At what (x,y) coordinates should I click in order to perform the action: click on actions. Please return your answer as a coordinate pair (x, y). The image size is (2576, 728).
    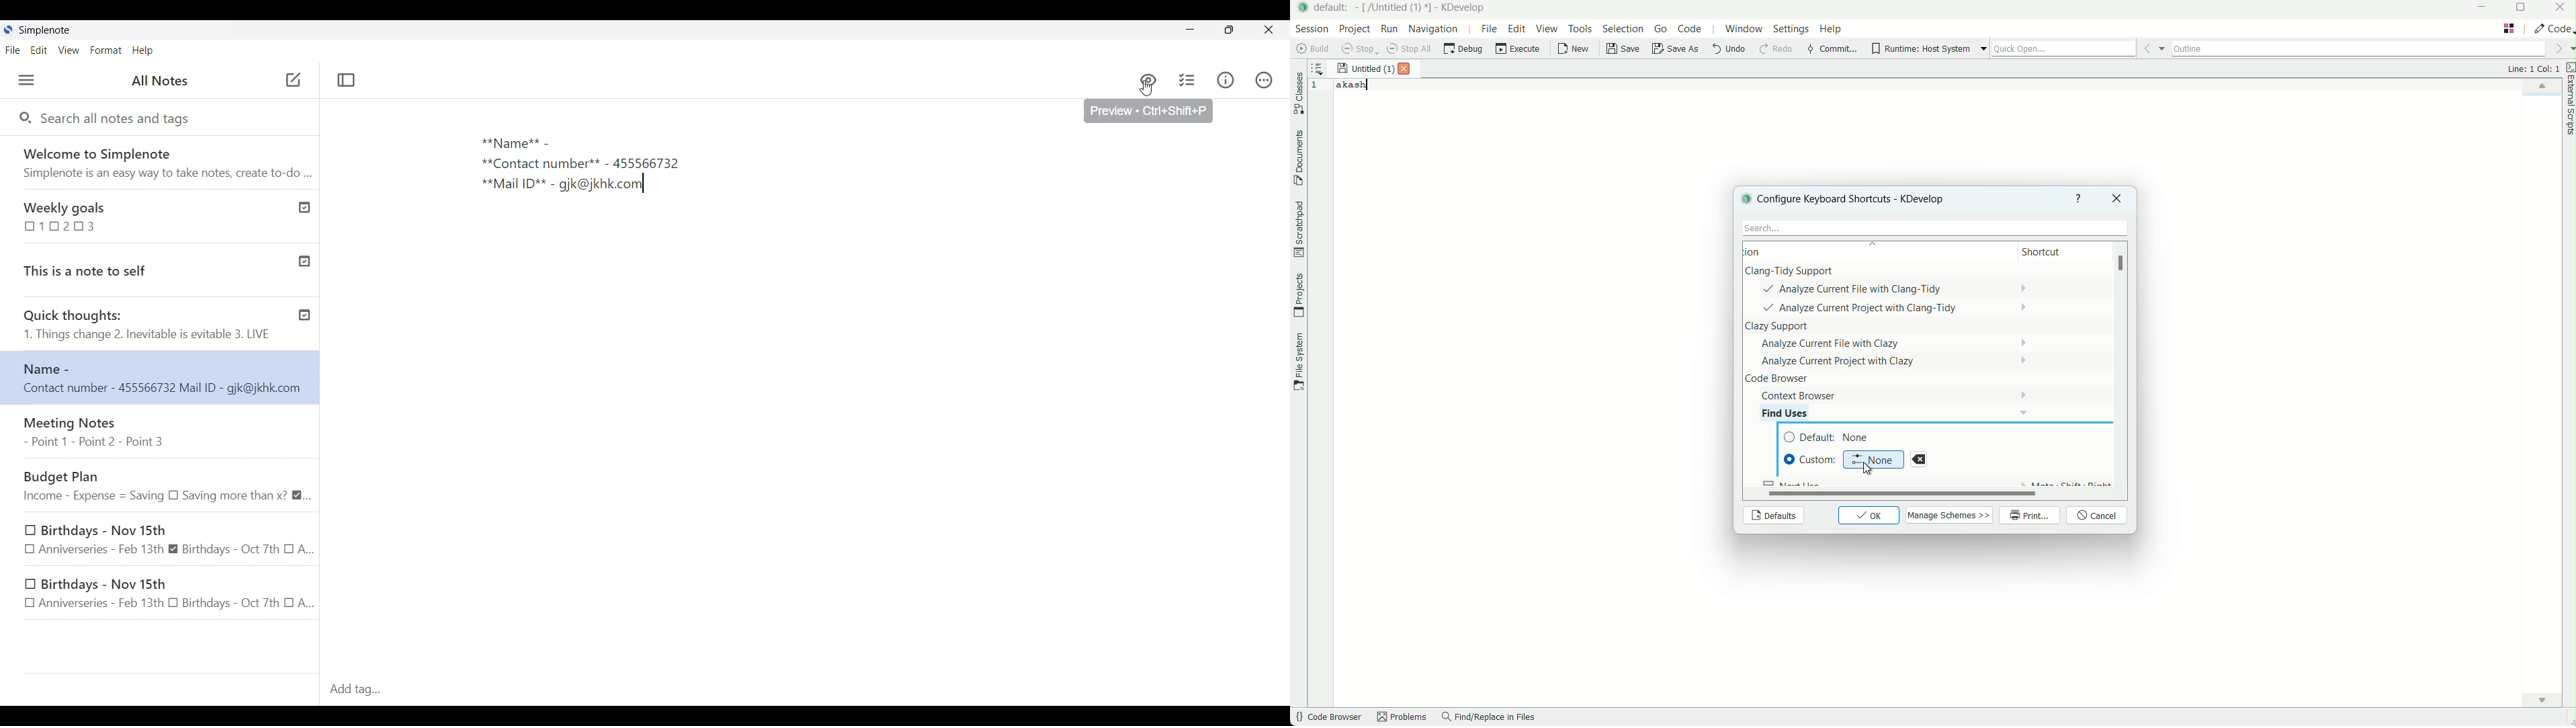
    Looking at the image, I should click on (1881, 334).